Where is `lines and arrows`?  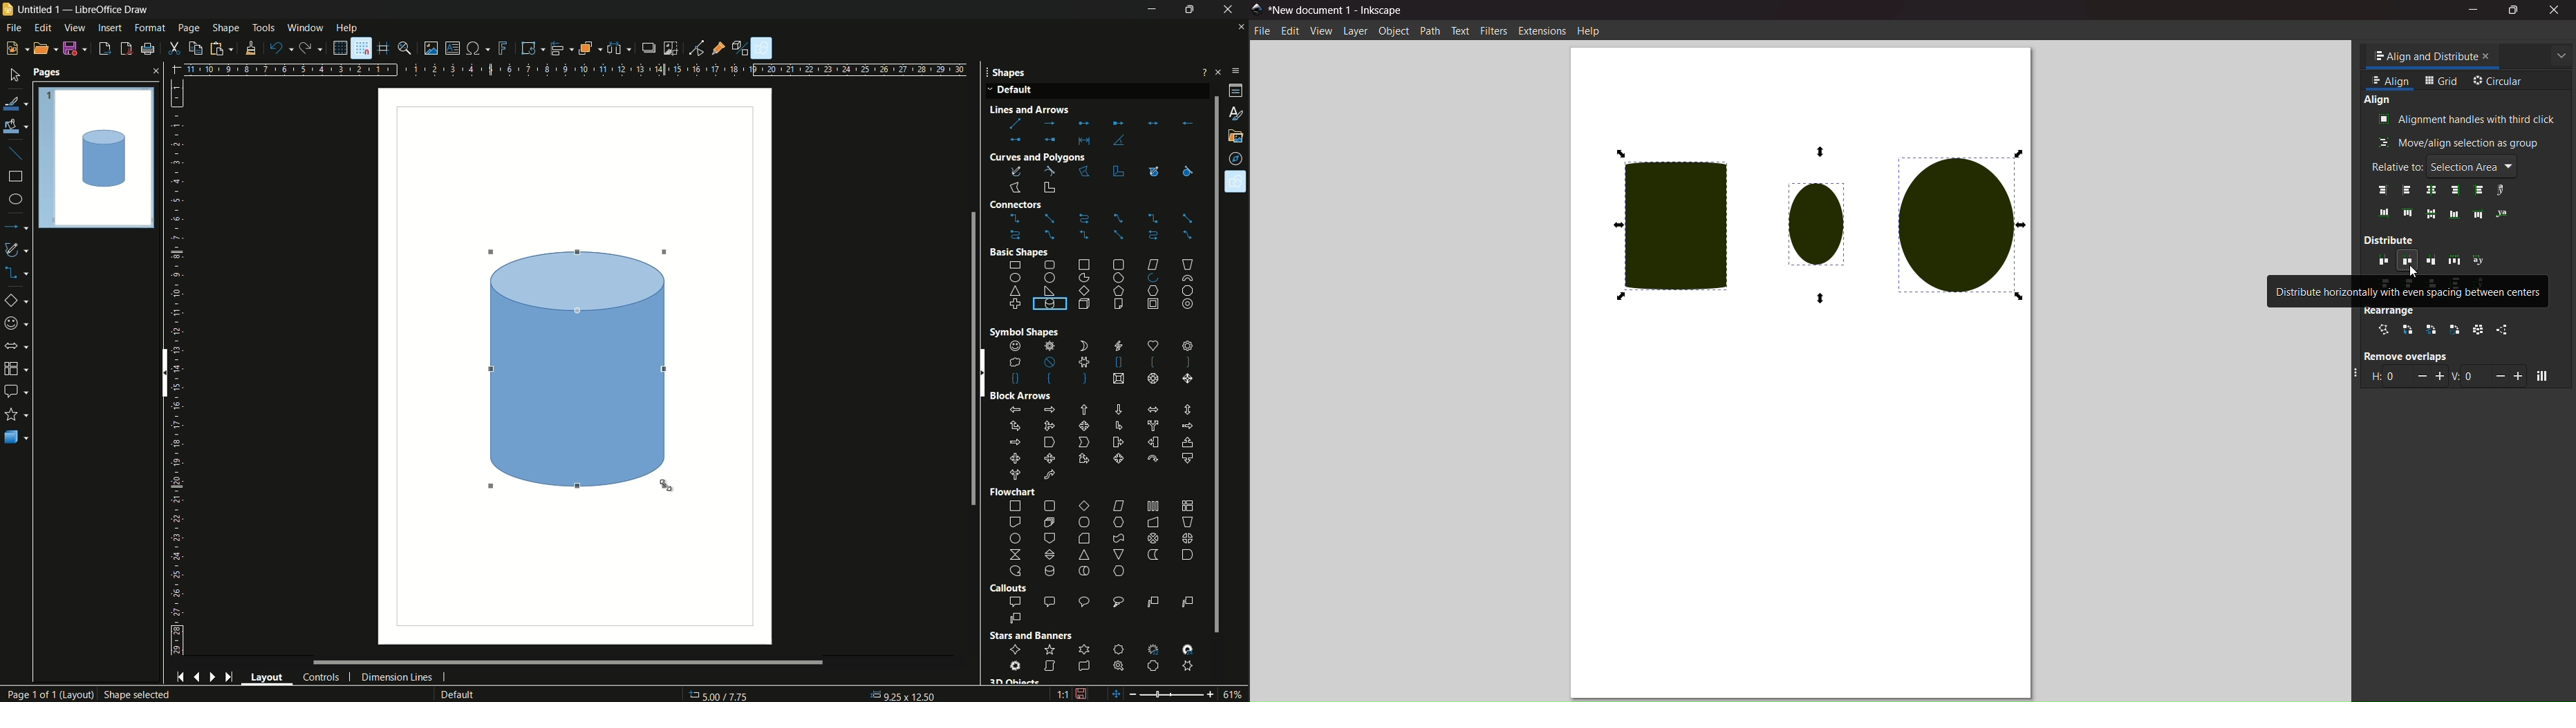
lines and arrows is located at coordinates (18, 226).